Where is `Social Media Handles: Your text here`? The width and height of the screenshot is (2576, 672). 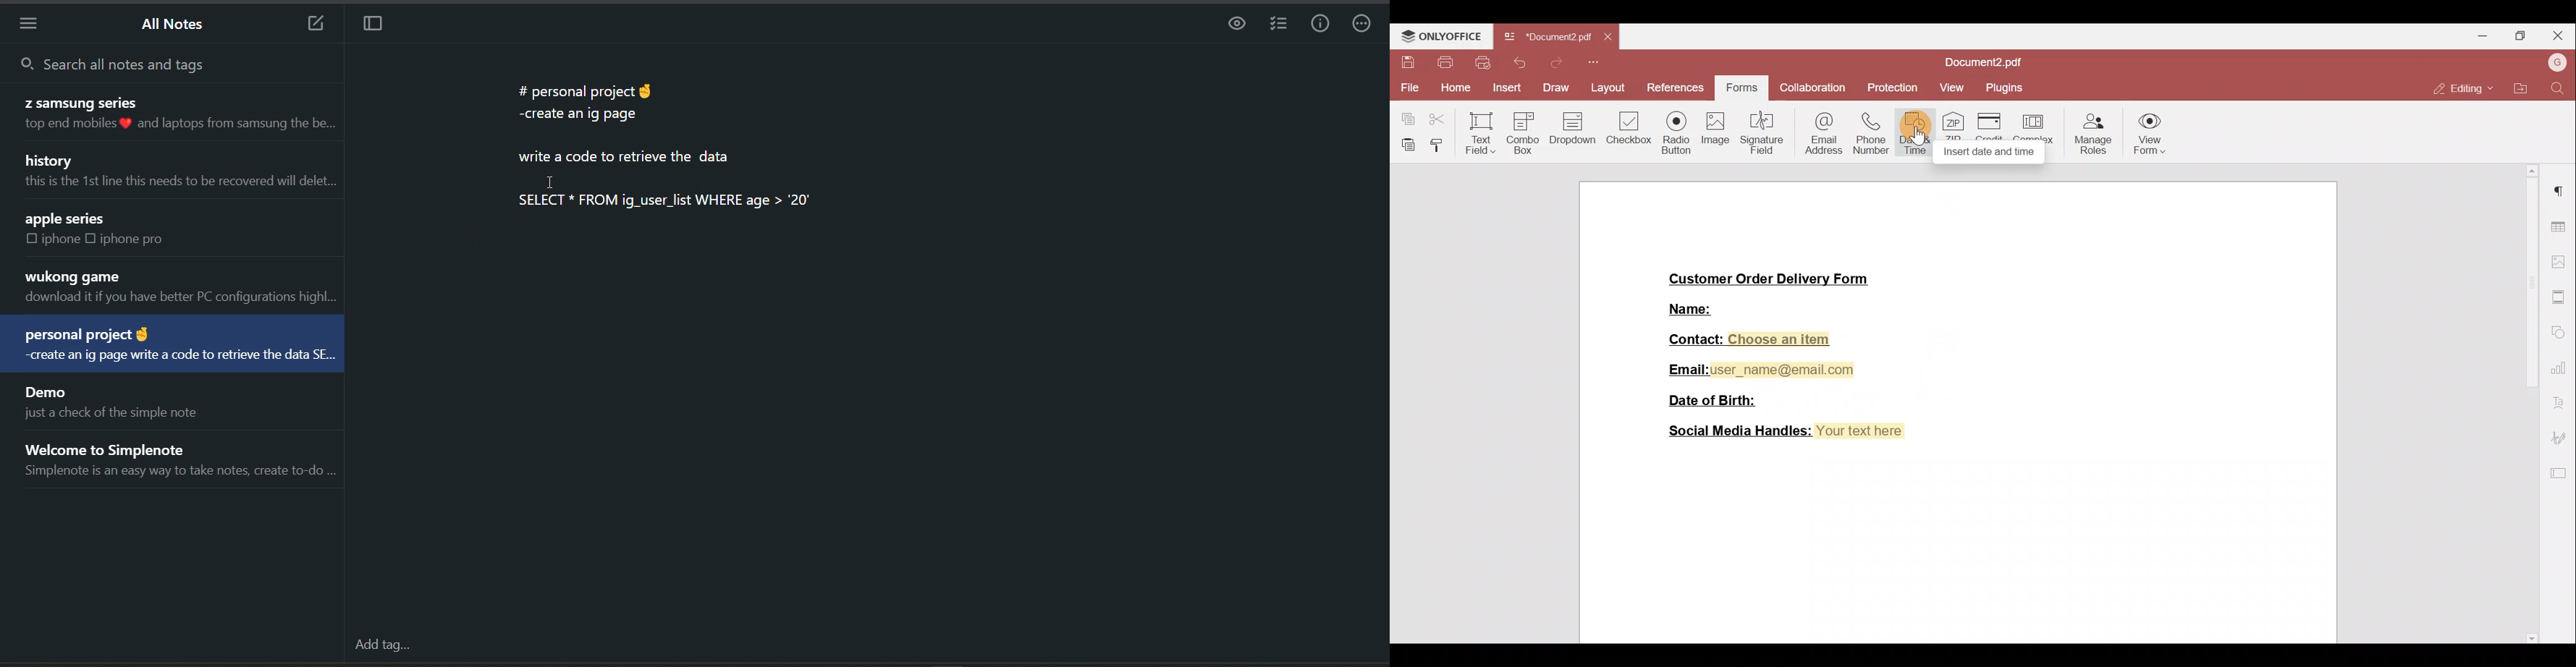 Social Media Handles: Your text here is located at coordinates (1788, 432).